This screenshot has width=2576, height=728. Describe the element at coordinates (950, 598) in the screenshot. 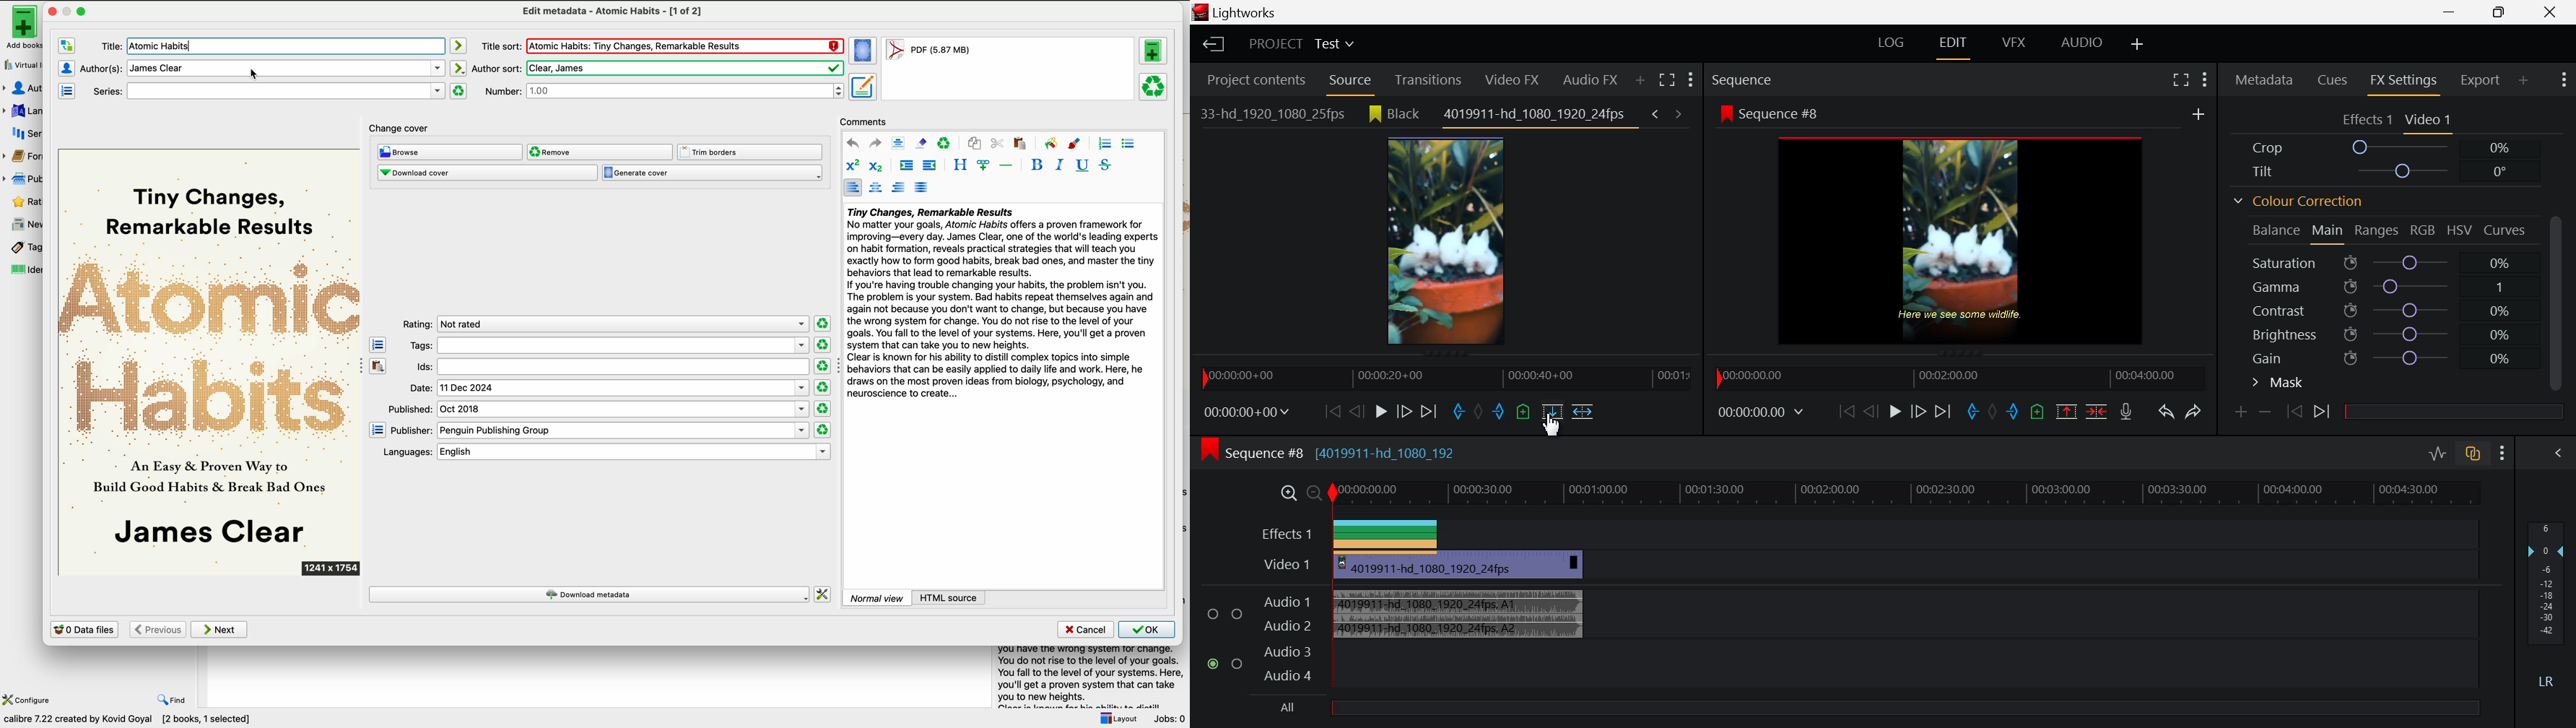

I see `HTML source` at that location.